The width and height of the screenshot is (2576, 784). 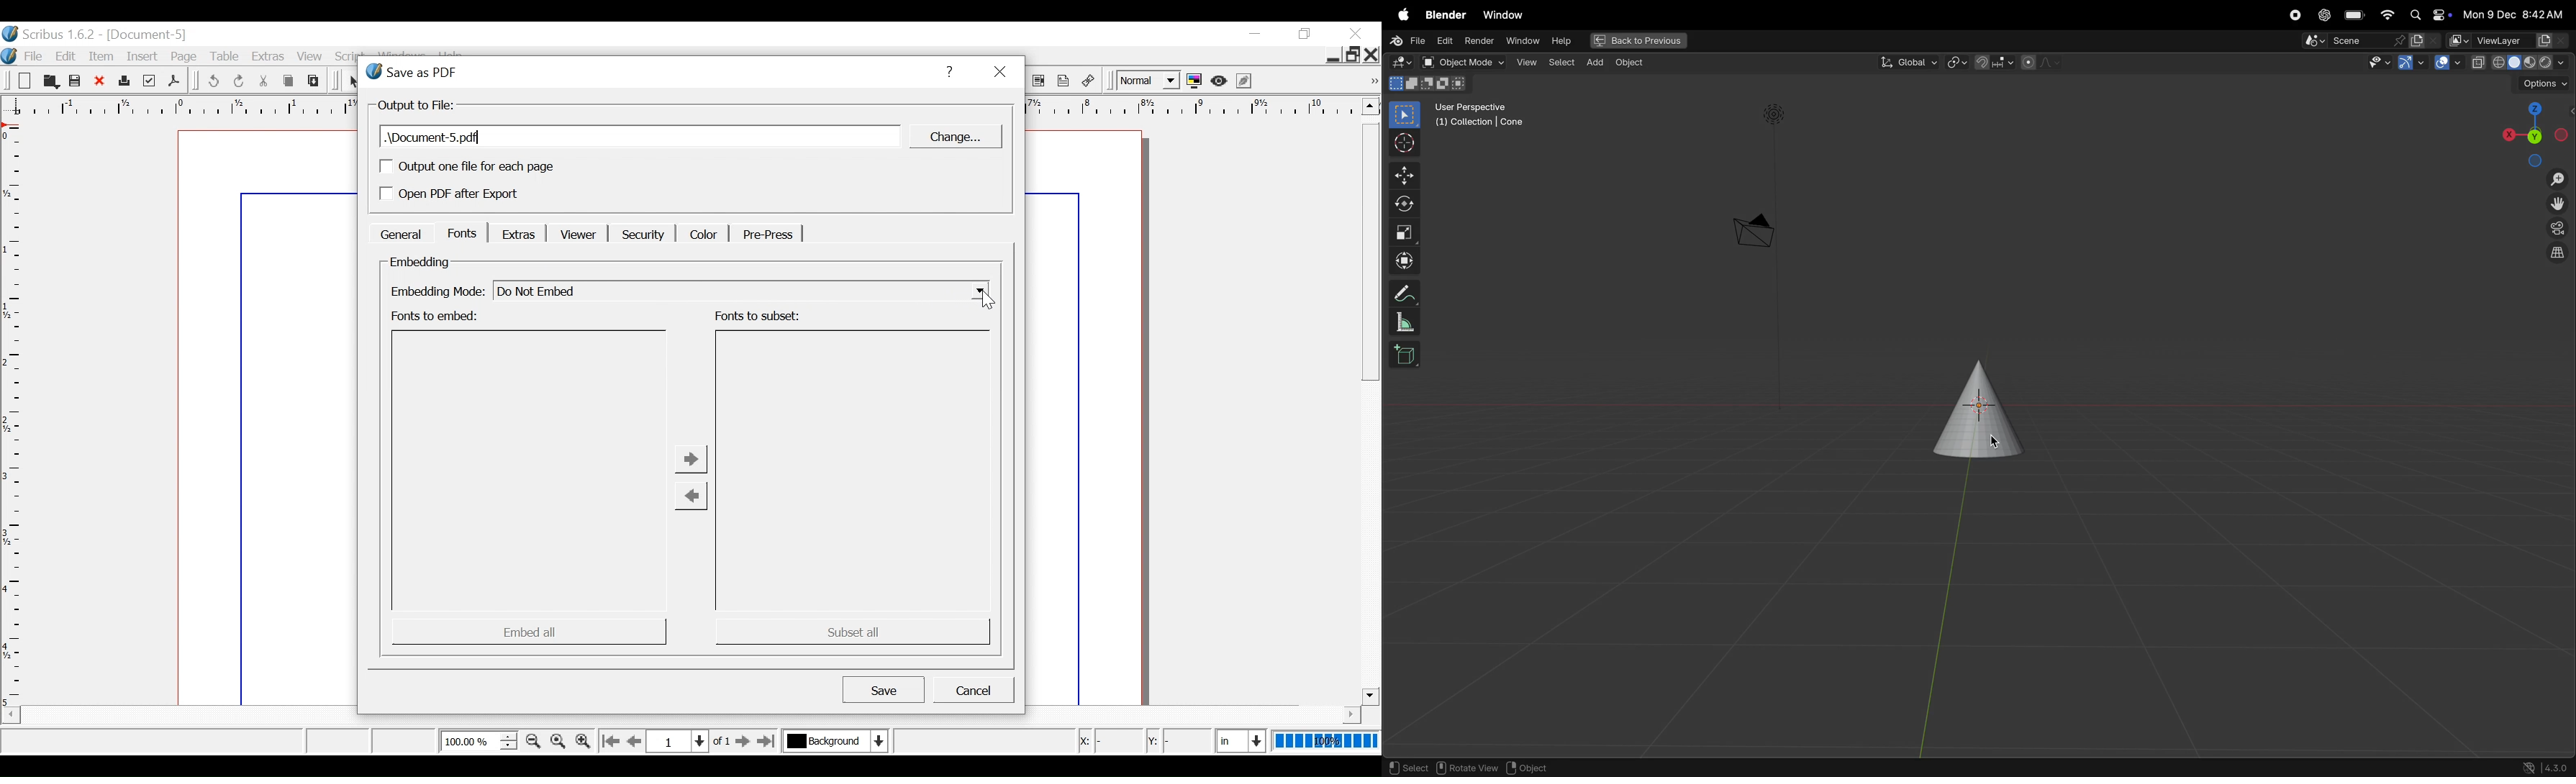 What do you see at coordinates (641, 234) in the screenshot?
I see `Security` at bounding box center [641, 234].